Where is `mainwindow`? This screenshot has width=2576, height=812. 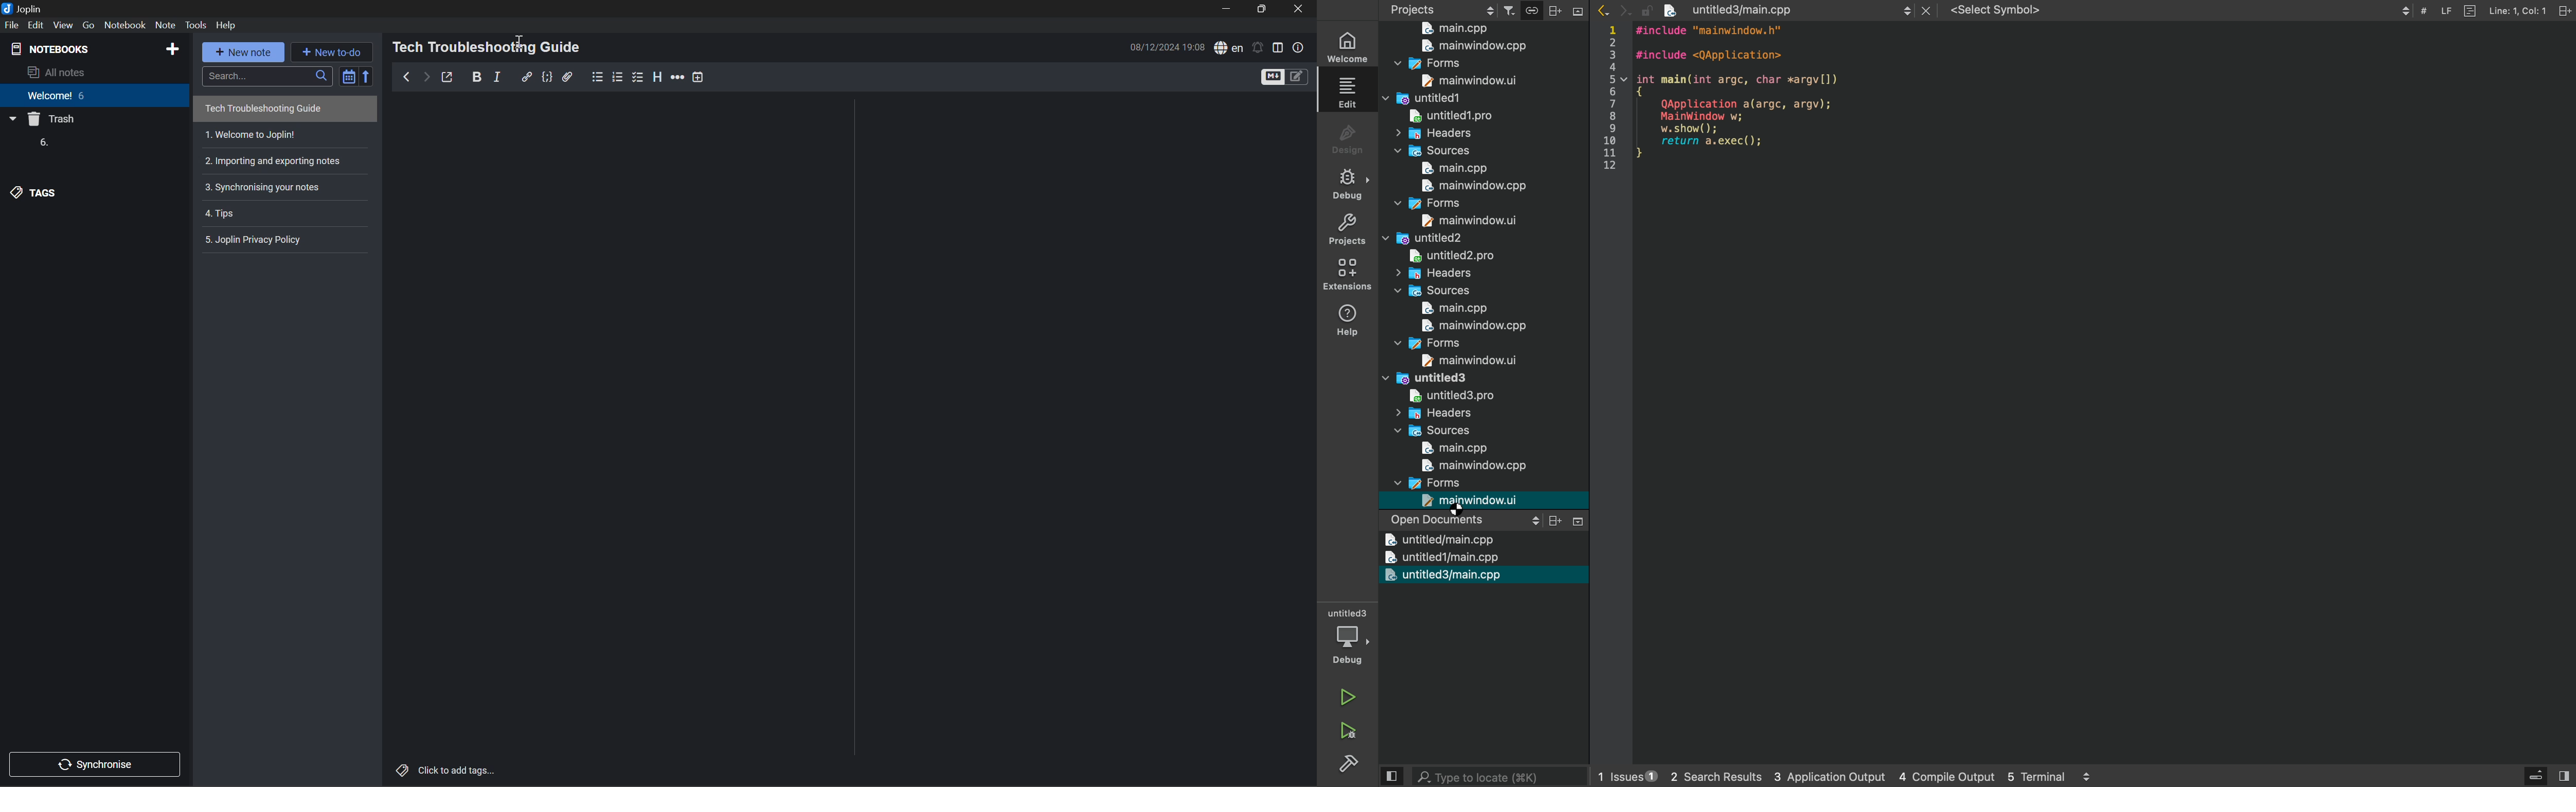 mainwindow is located at coordinates (1451, 98).